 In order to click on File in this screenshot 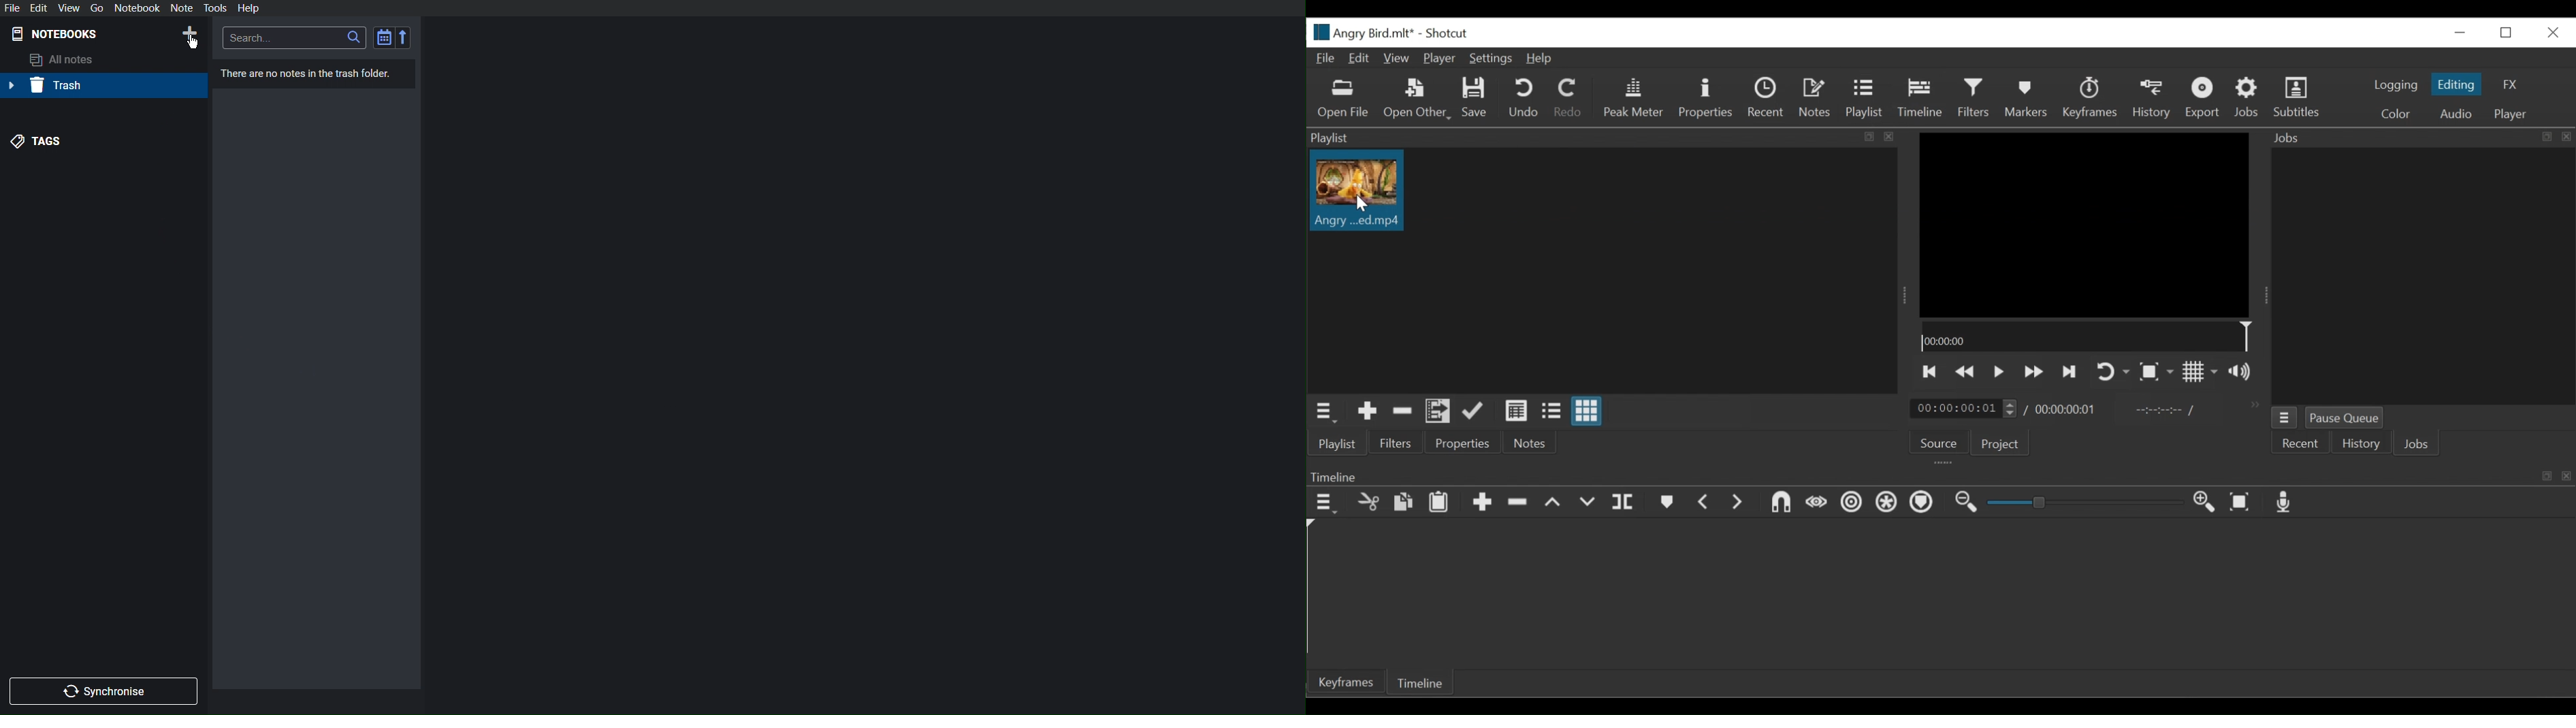, I will do `click(13, 7)`.